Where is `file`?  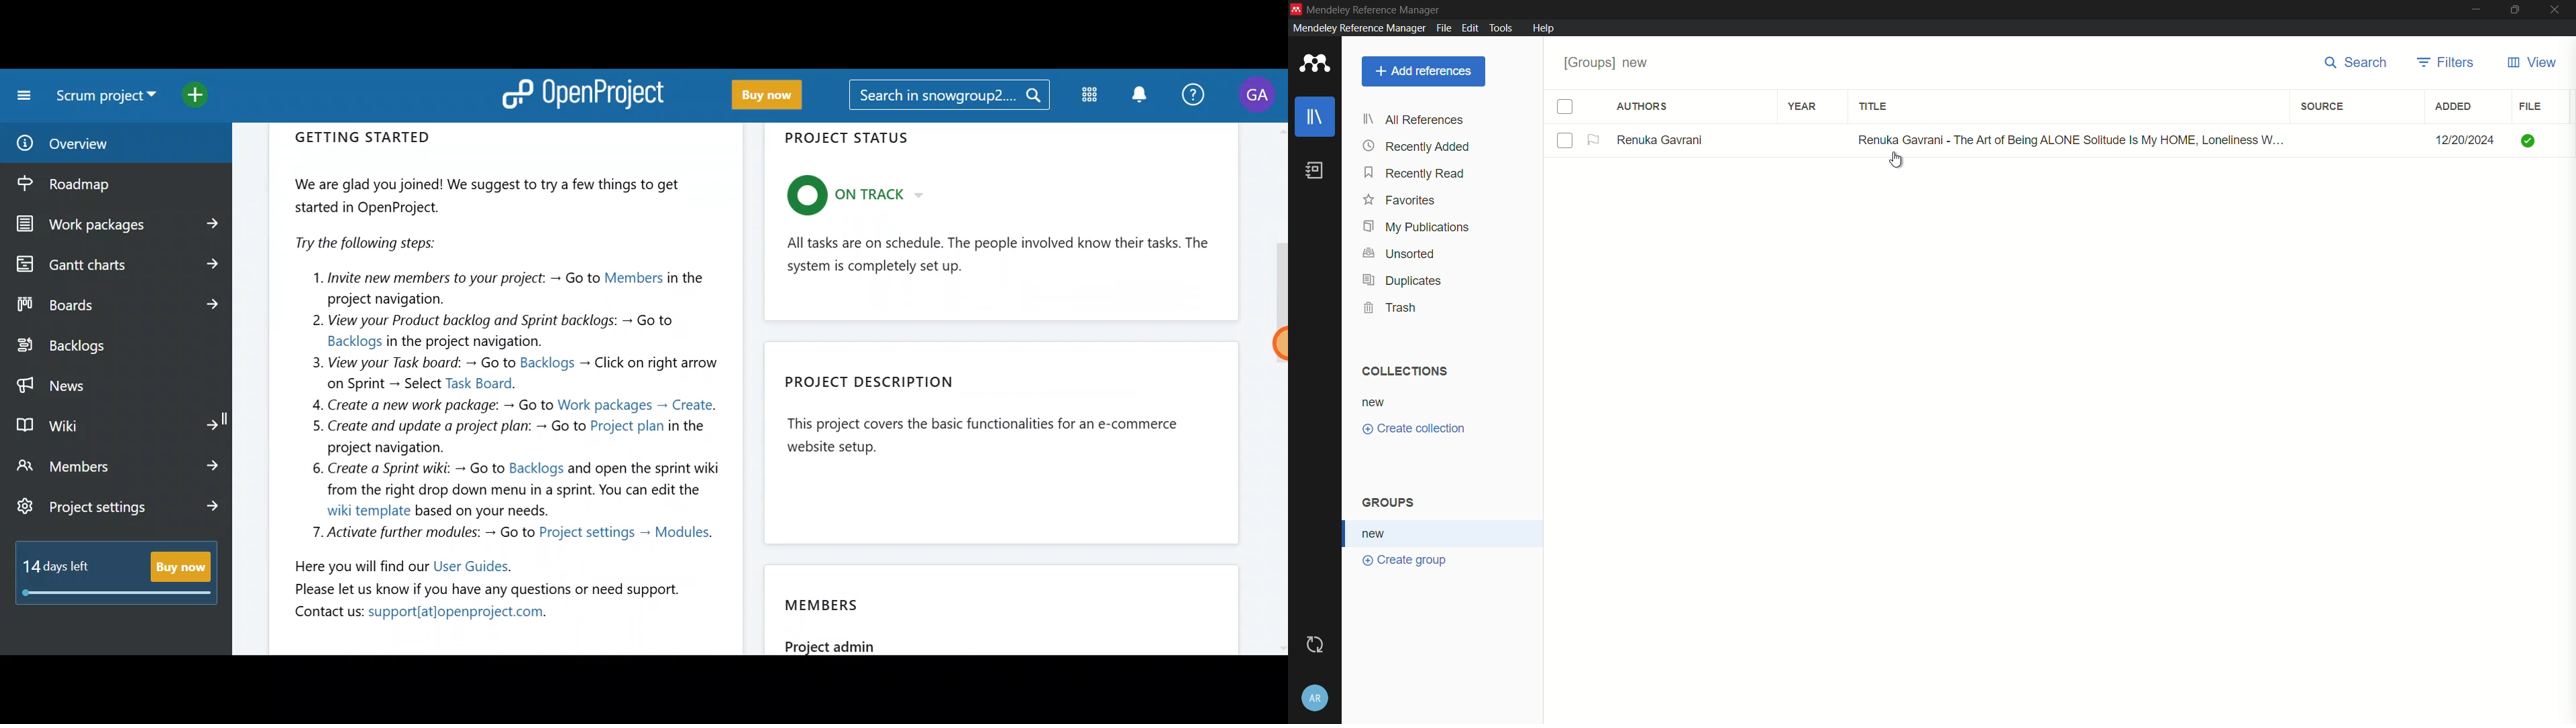
file is located at coordinates (2530, 107).